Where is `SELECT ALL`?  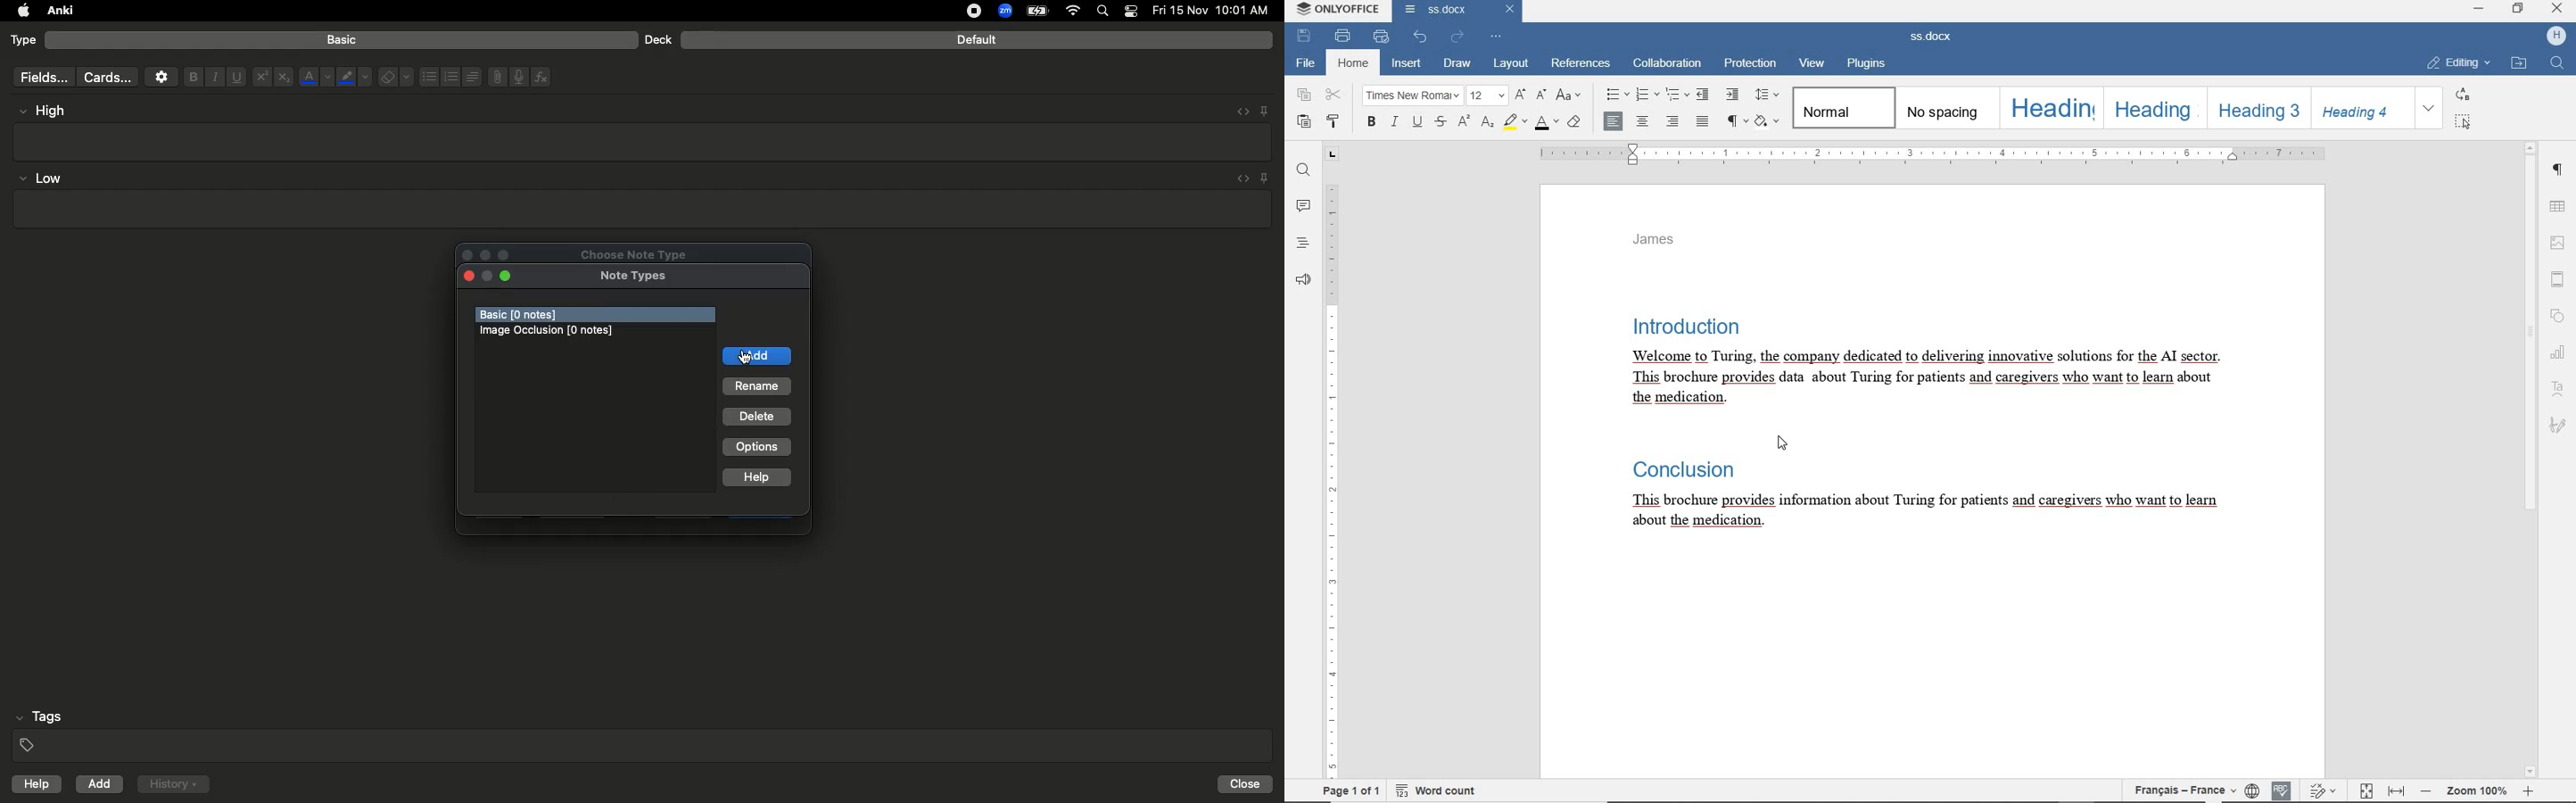 SELECT ALL is located at coordinates (2463, 122).